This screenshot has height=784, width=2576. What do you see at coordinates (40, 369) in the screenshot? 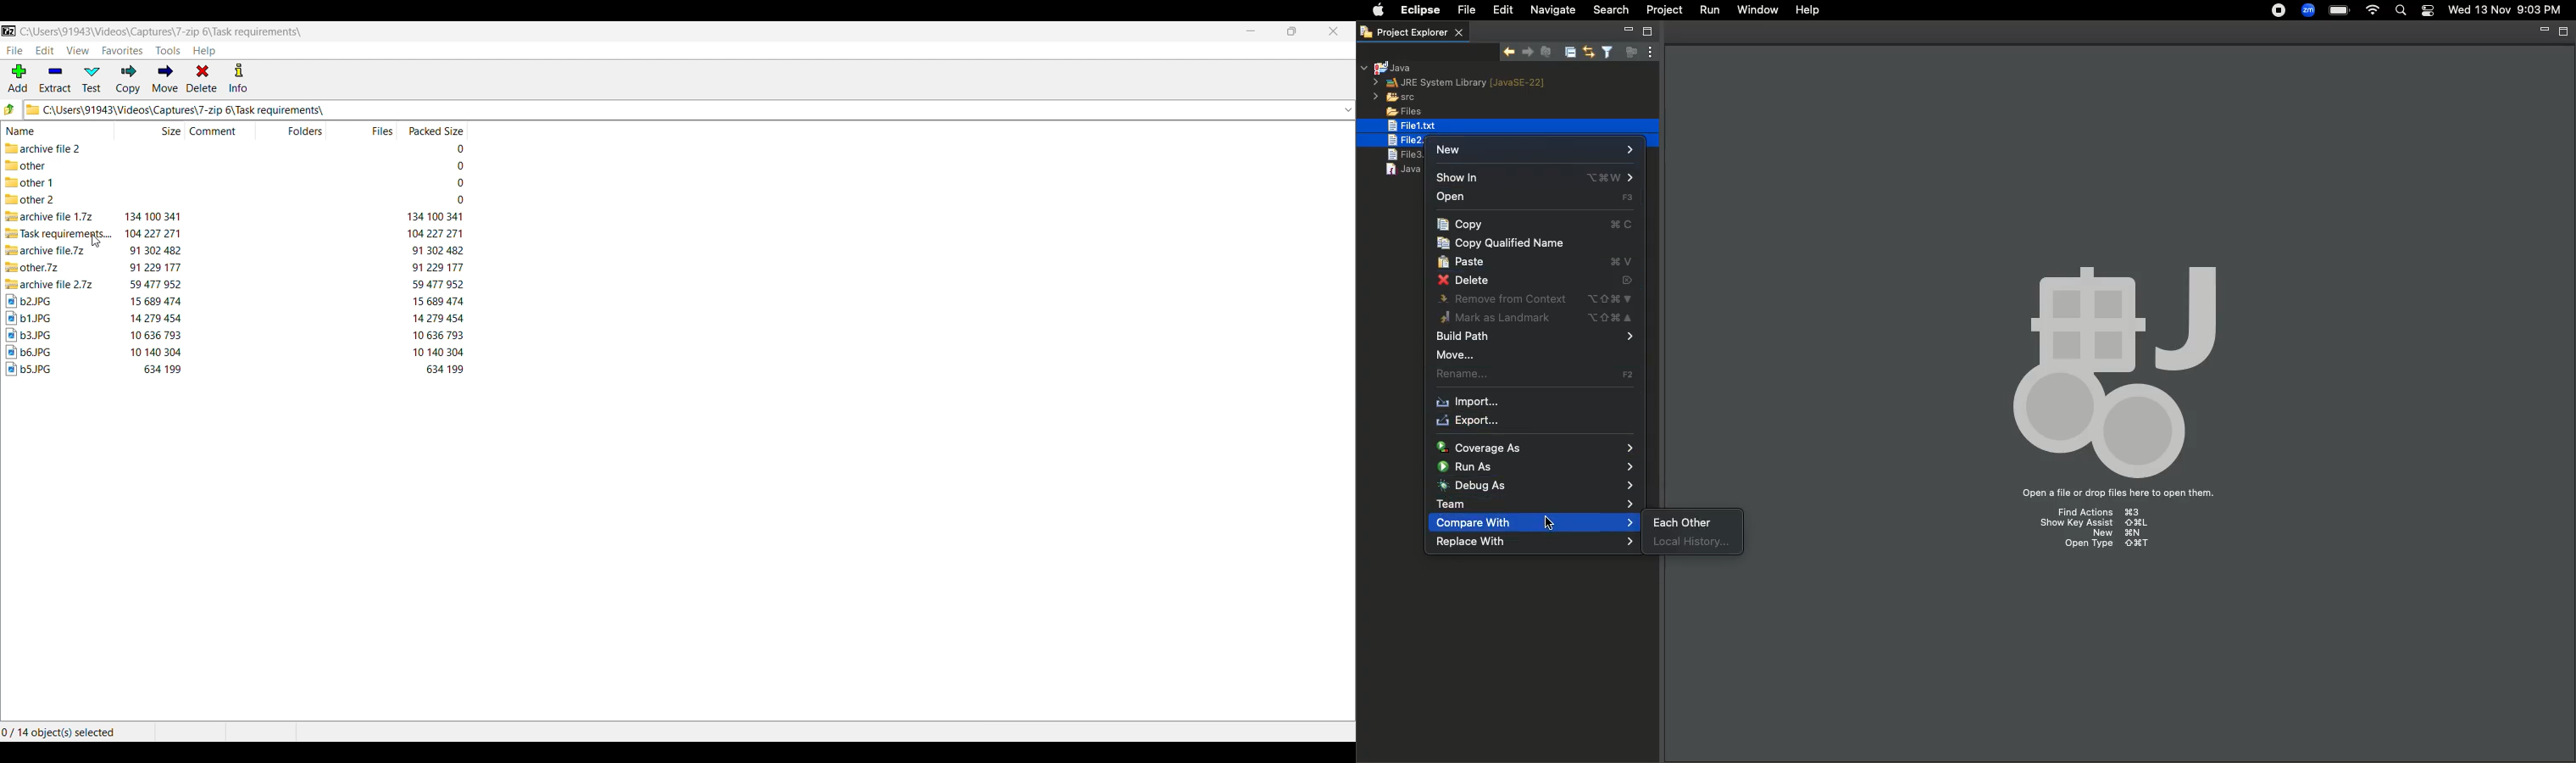
I see `image file` at bounding box center [40, 369].